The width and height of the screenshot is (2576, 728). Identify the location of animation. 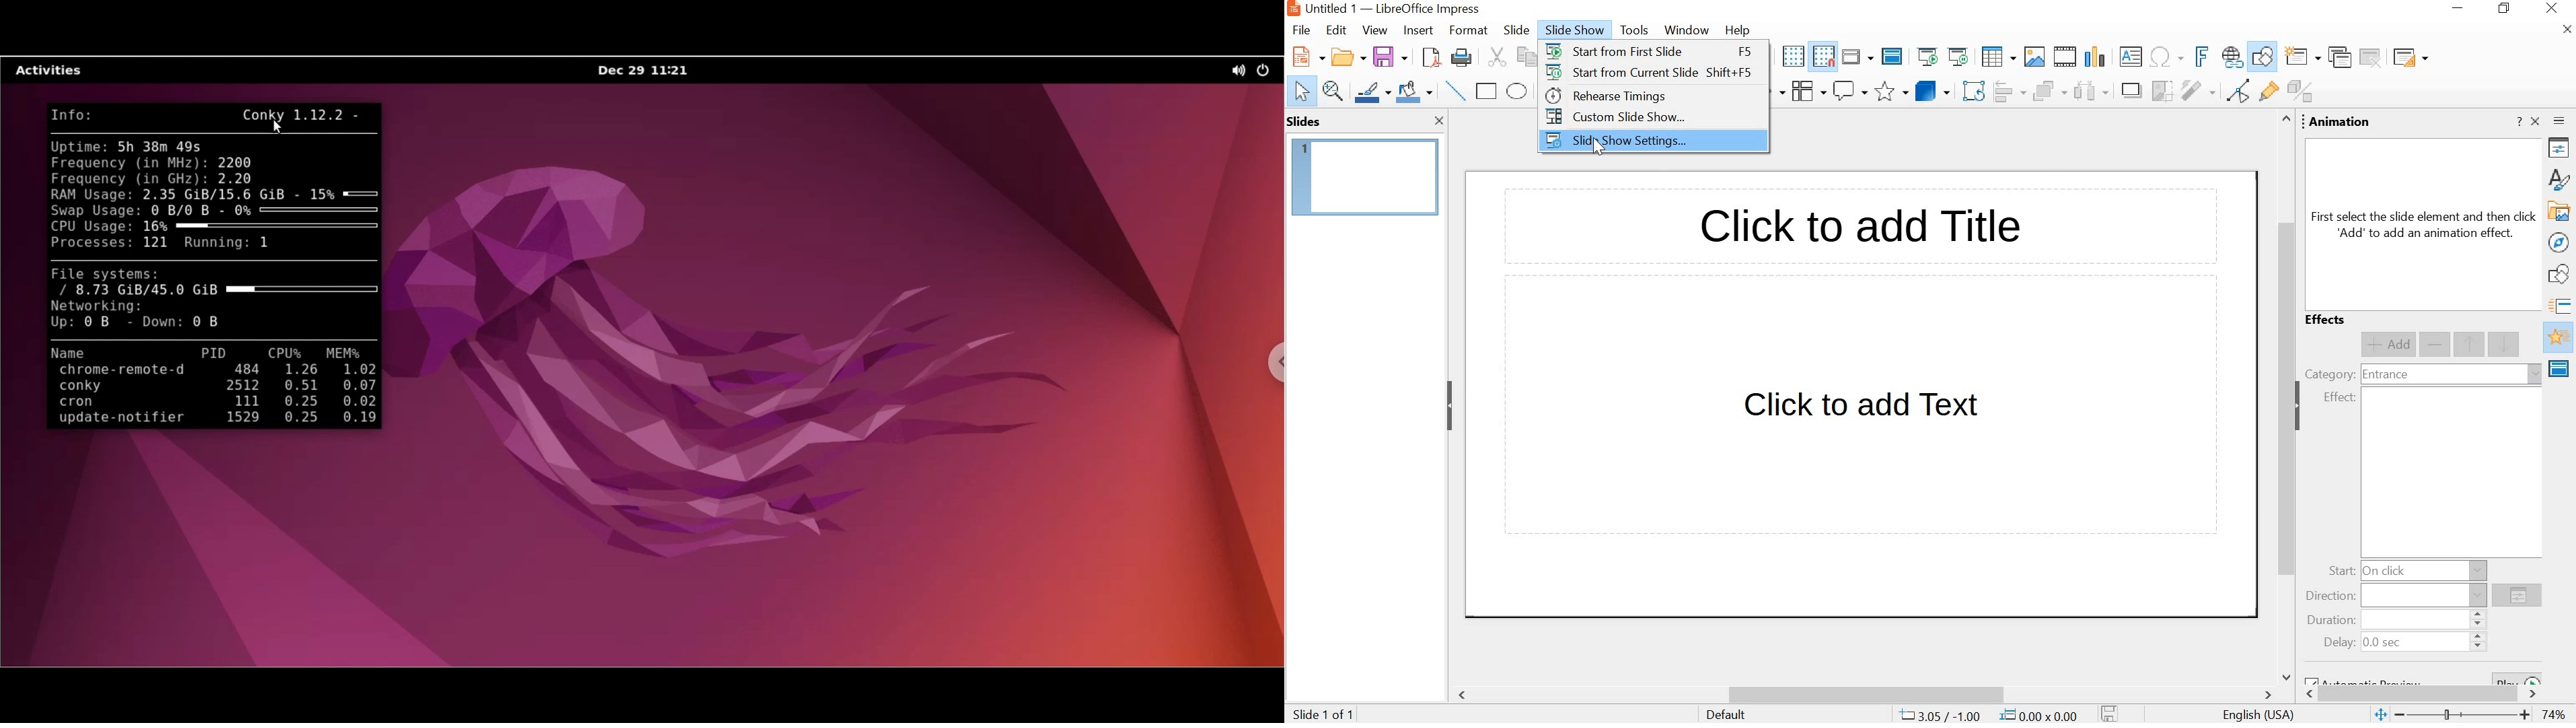
(2560, 338).